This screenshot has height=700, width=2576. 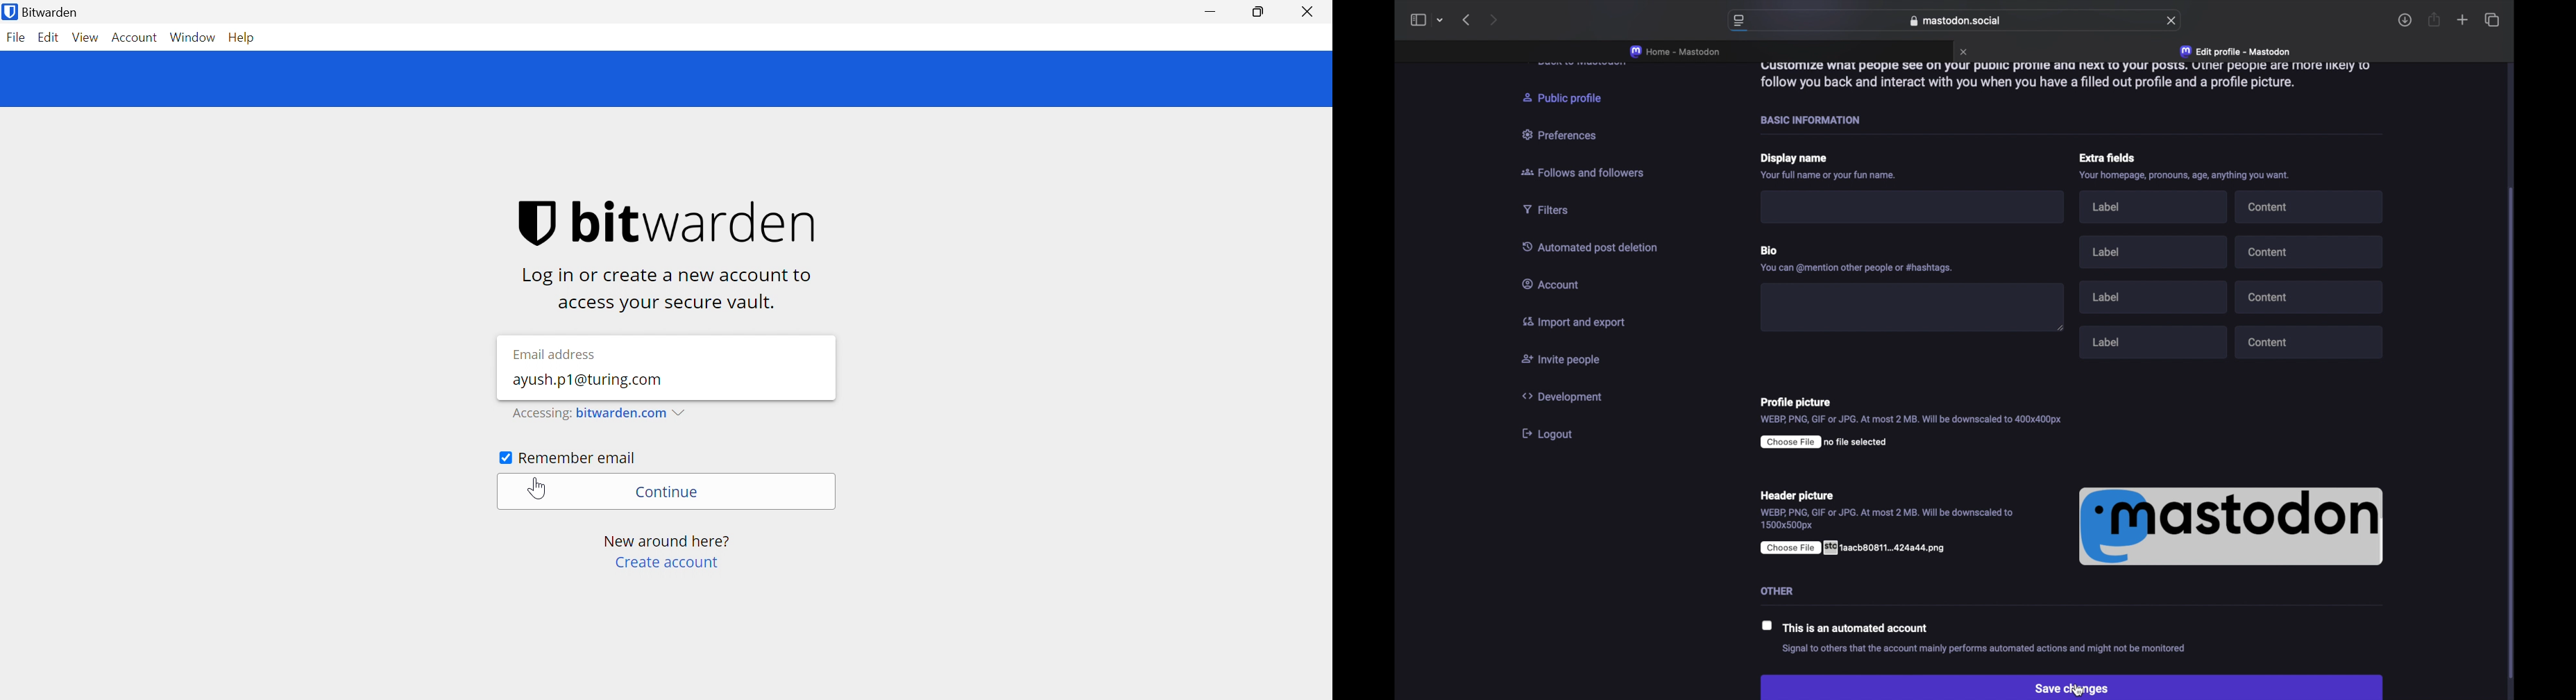 I want to click on share, so click(x=2435, y=19).